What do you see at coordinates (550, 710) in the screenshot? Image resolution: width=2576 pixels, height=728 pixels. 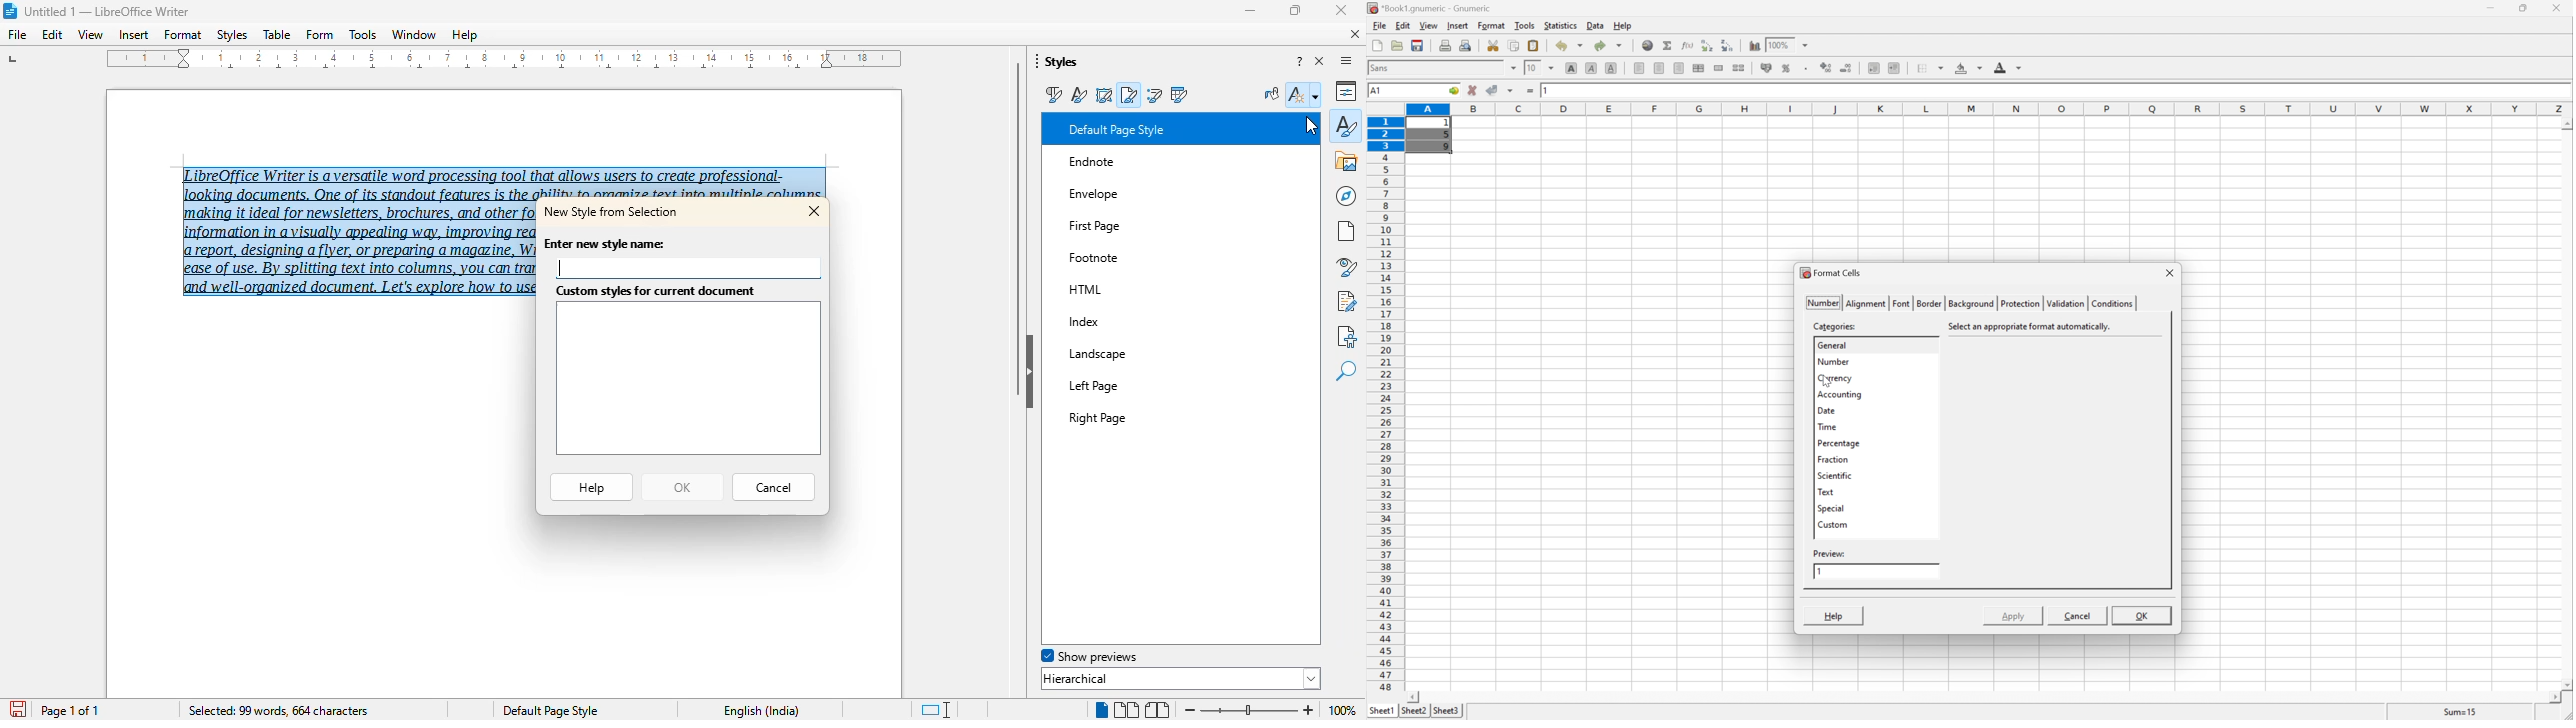 I see `Default page style` at bounding box center [550, 710].